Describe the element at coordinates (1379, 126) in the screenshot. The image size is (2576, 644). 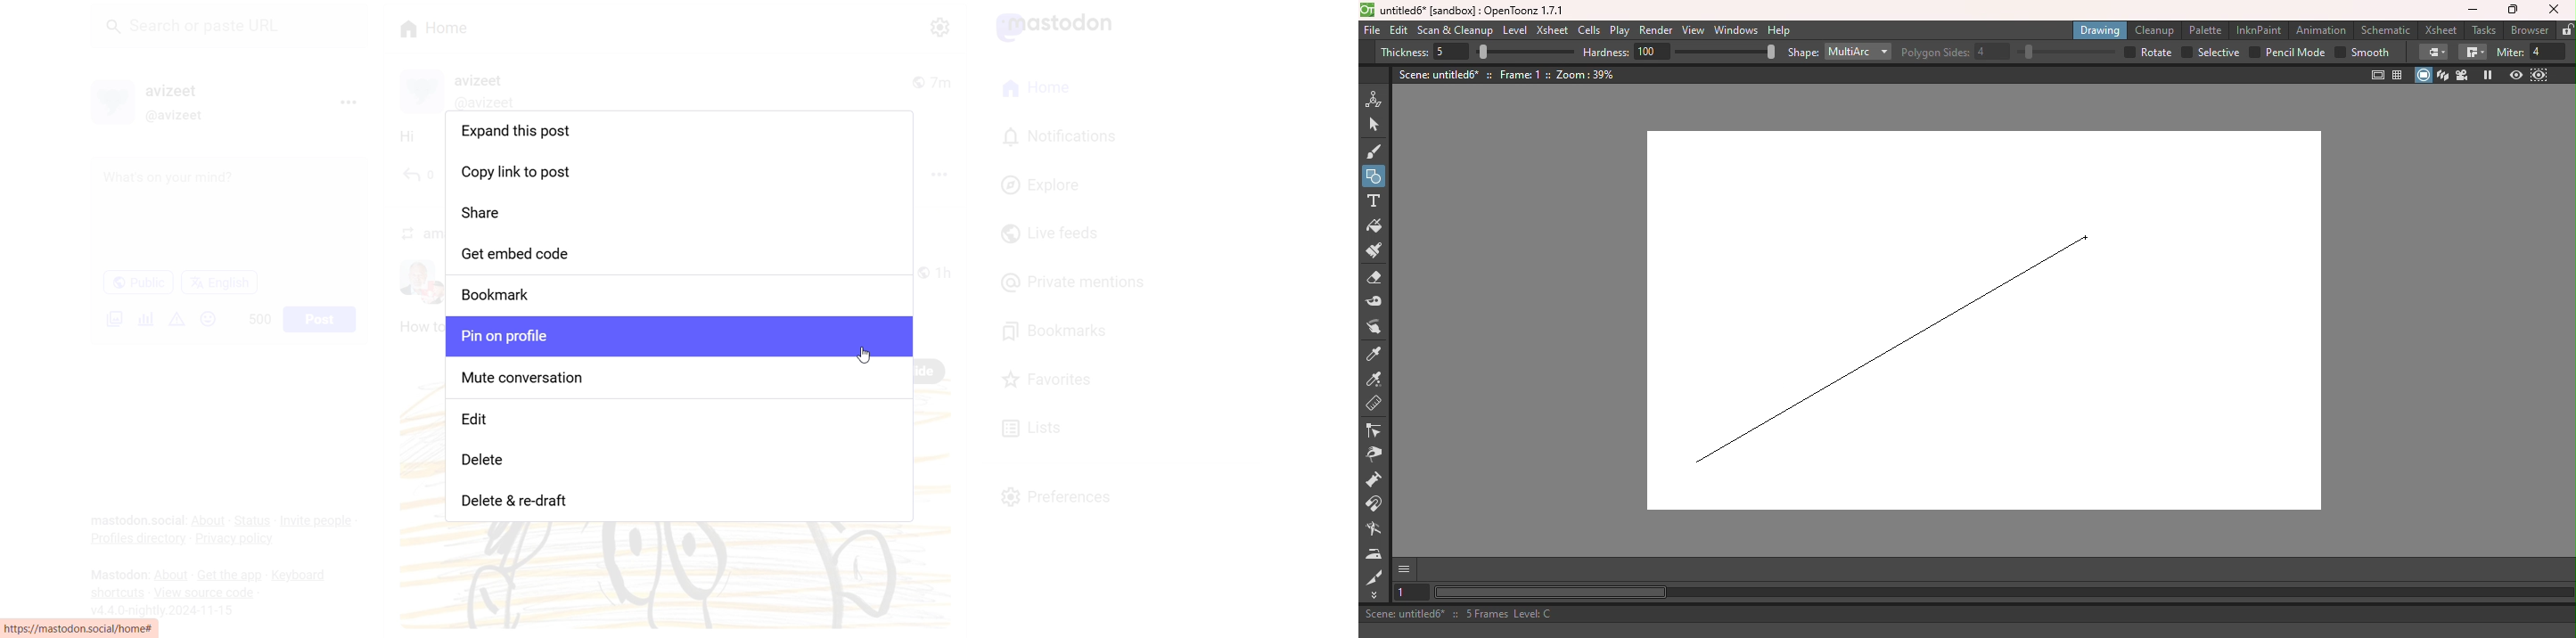
I see `Selection tool` at that location.